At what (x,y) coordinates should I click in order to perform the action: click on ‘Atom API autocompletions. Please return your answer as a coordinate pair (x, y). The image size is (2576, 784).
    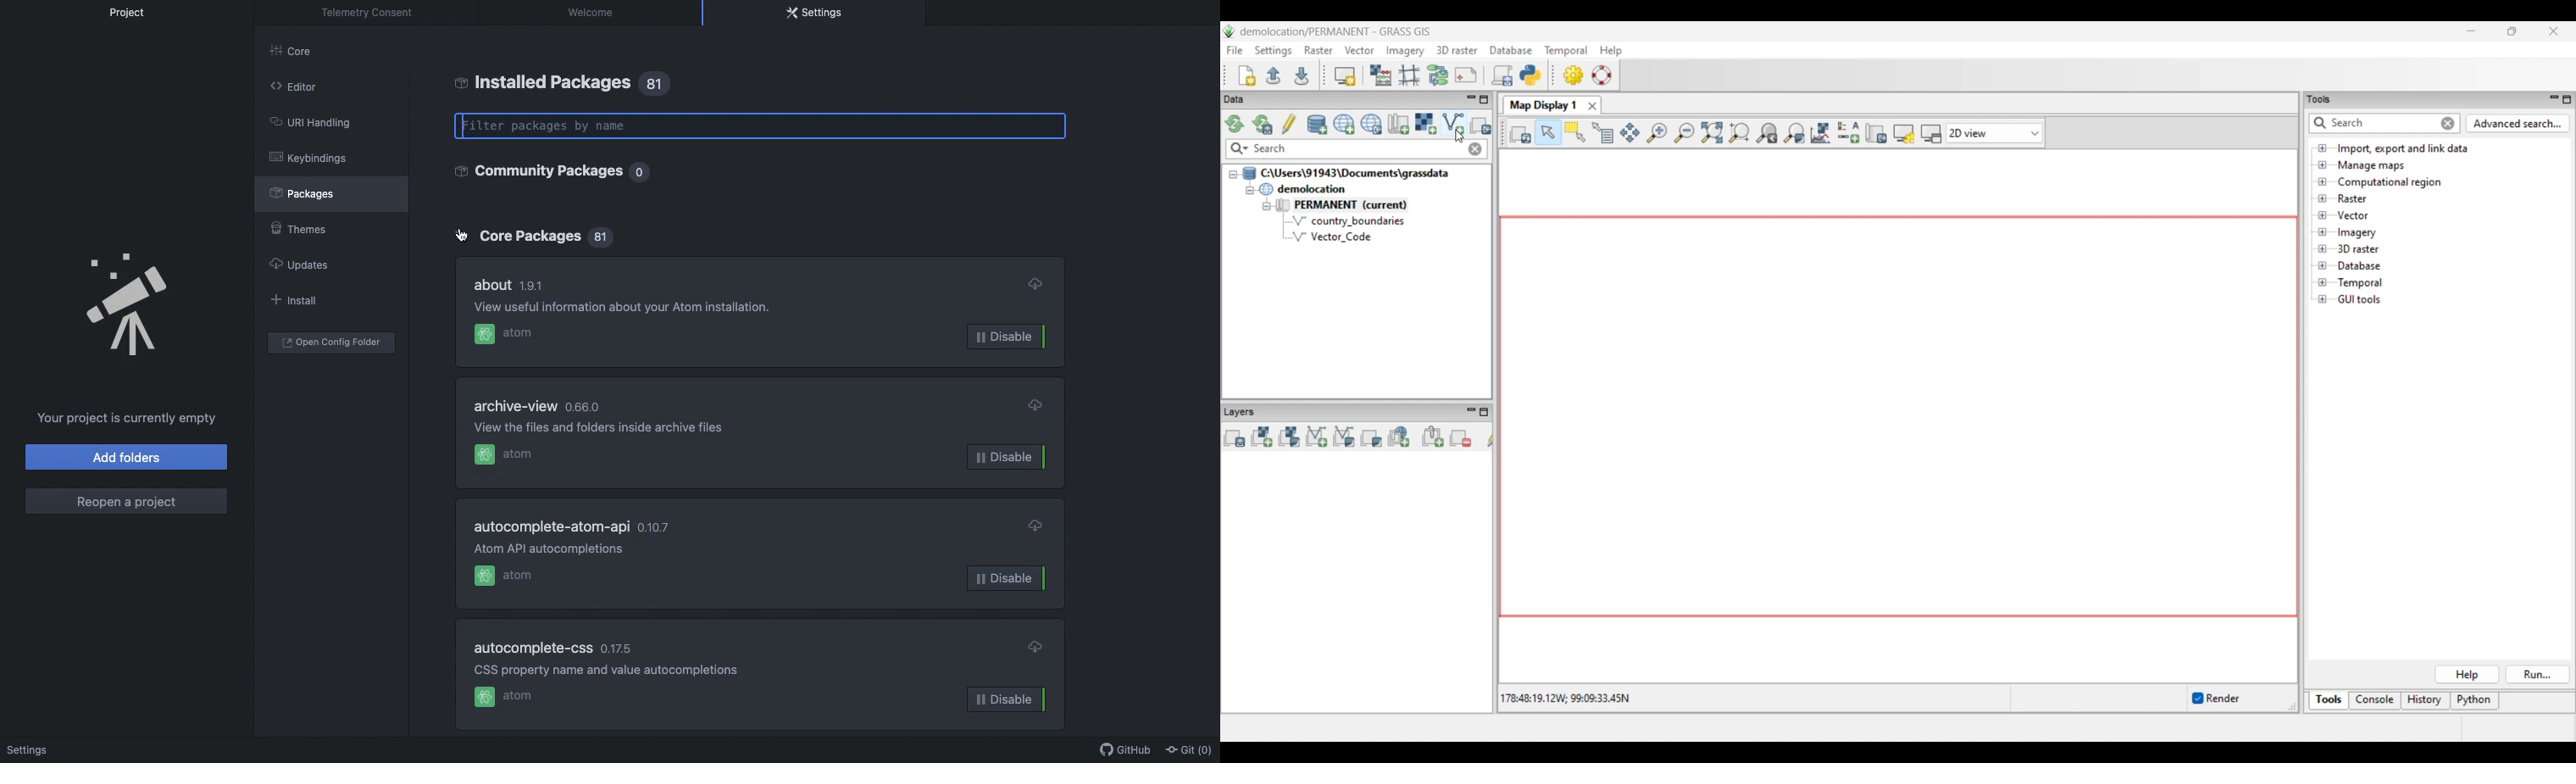
    Looking at the image, I should click on (552, 548).